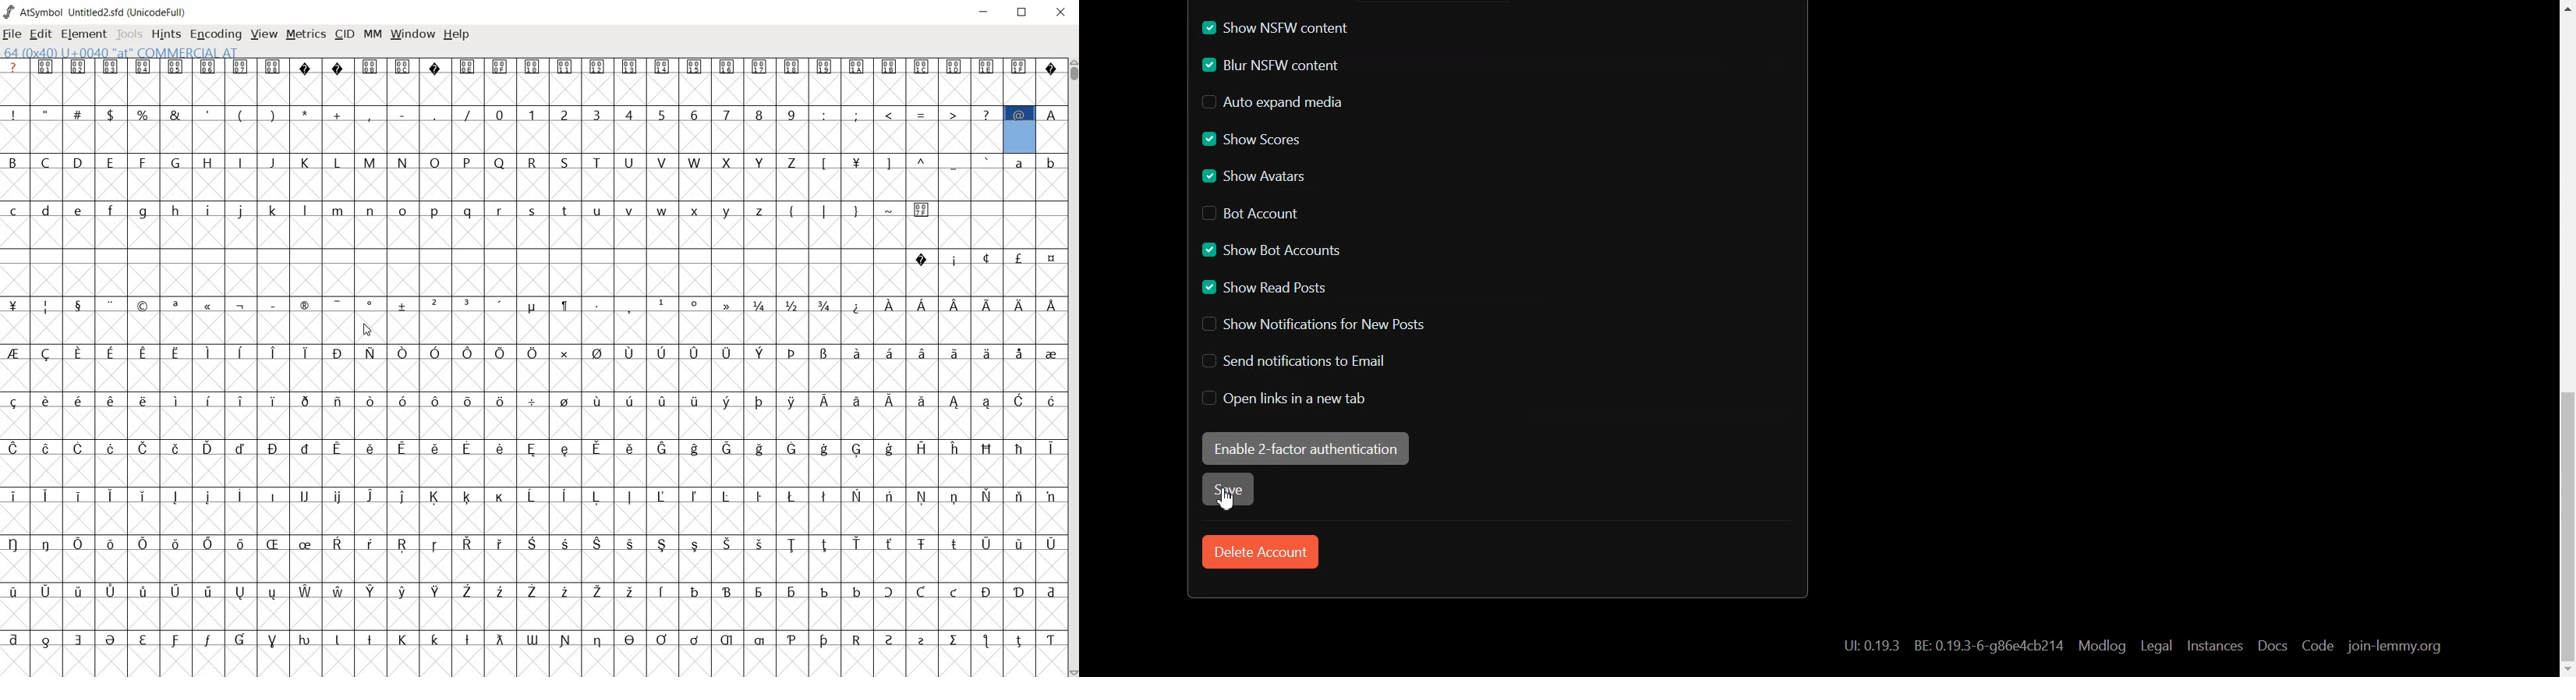  What do you see at coordinates (12, 35) in the screenshot?
I see `file` at bounding box center [12, 35].